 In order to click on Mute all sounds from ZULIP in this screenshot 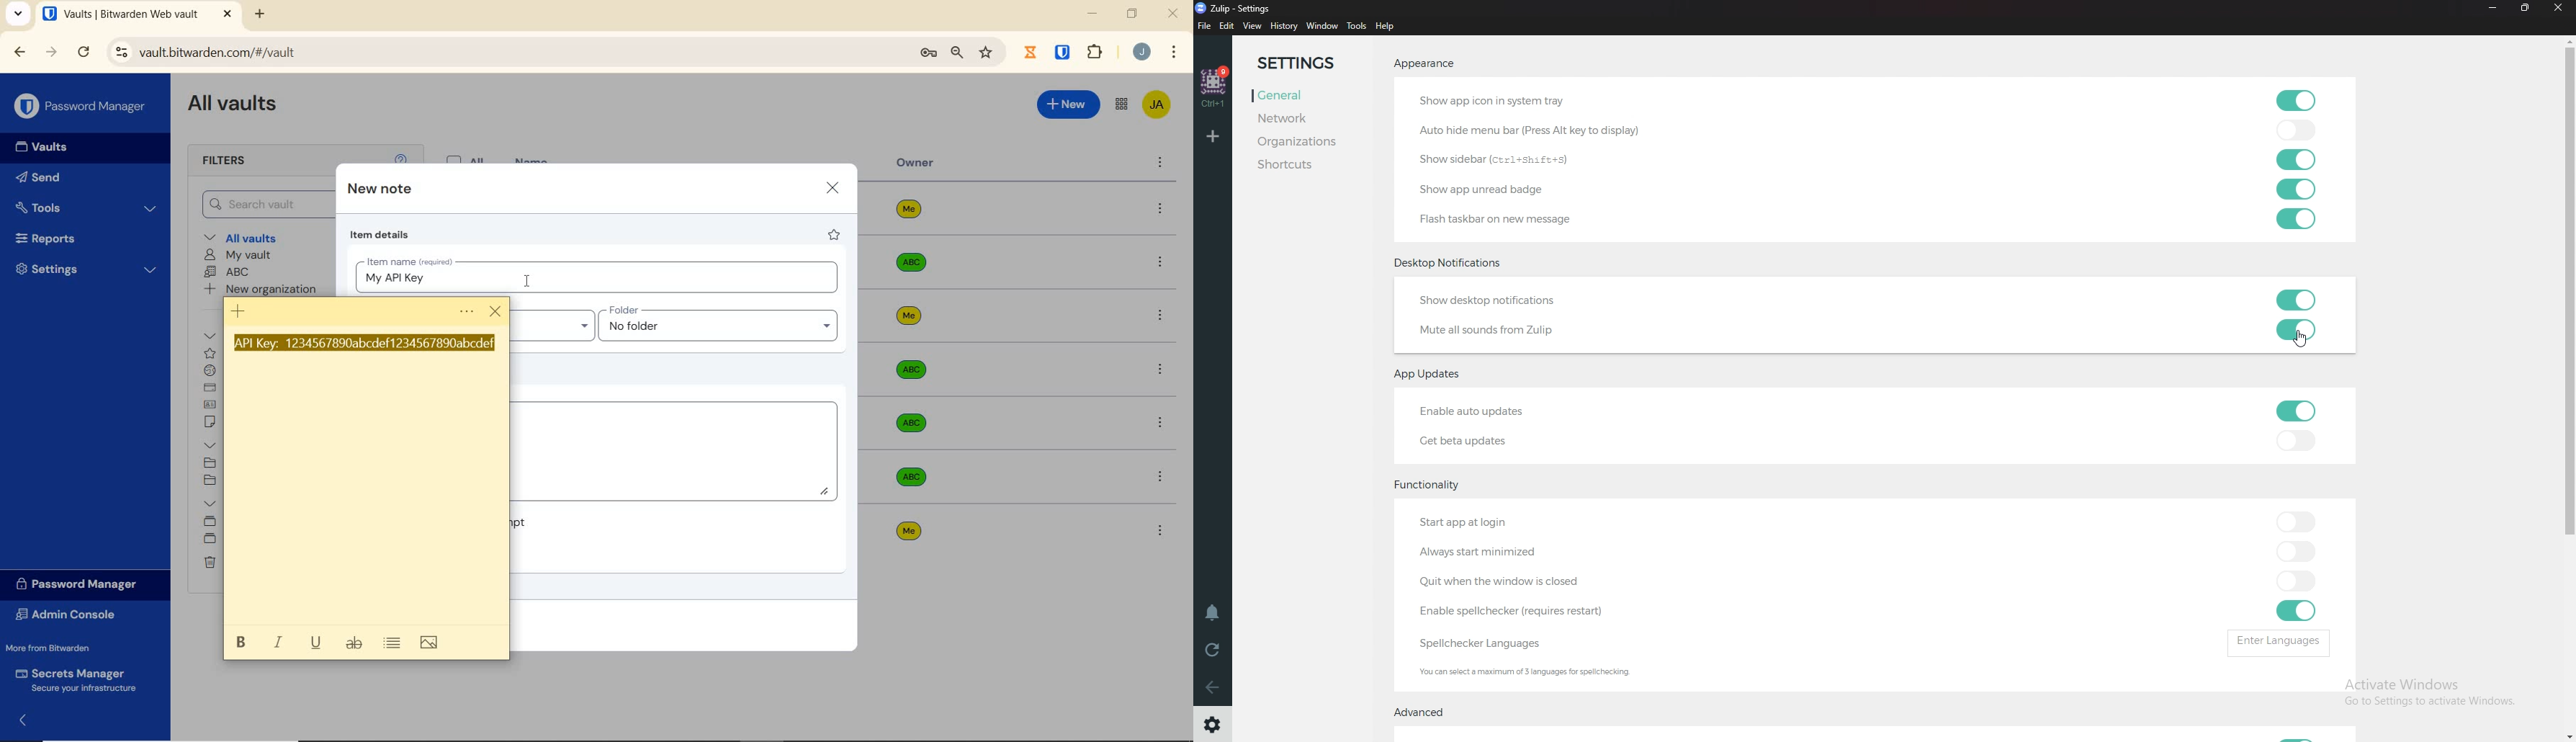, I will do `click(1494, 332)`.